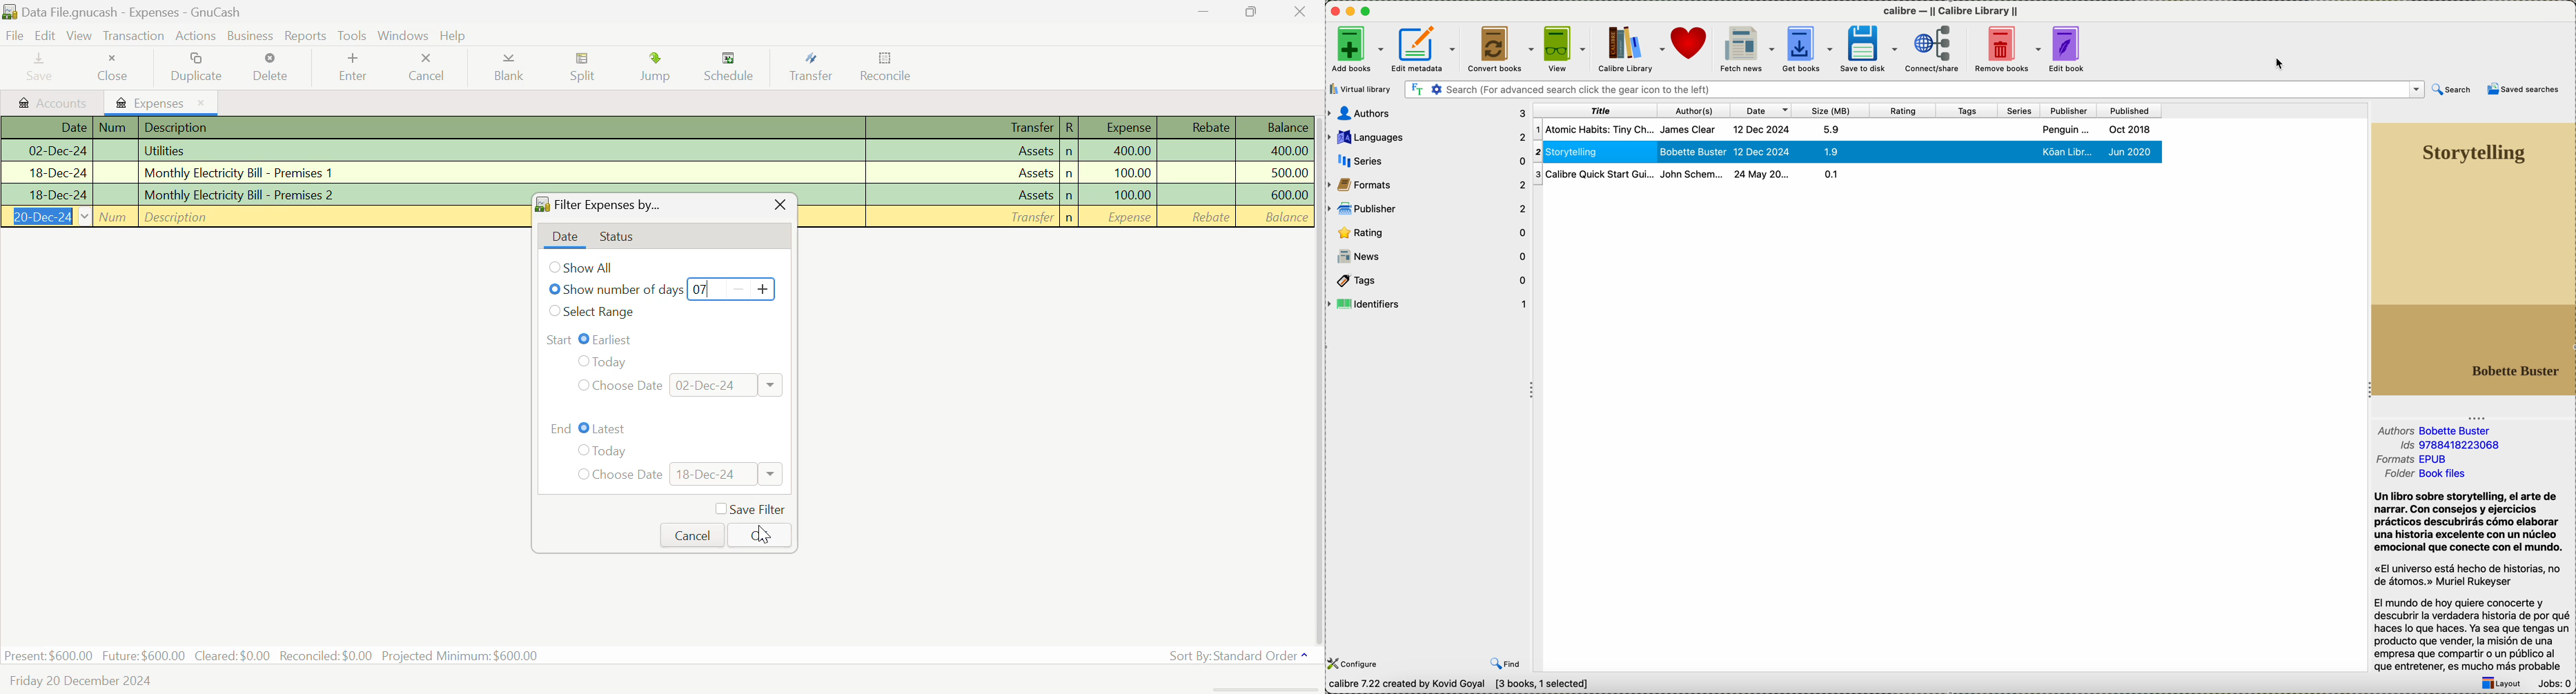 The image size is (2576, 700). I want to click on Close, so click(1301, 12).